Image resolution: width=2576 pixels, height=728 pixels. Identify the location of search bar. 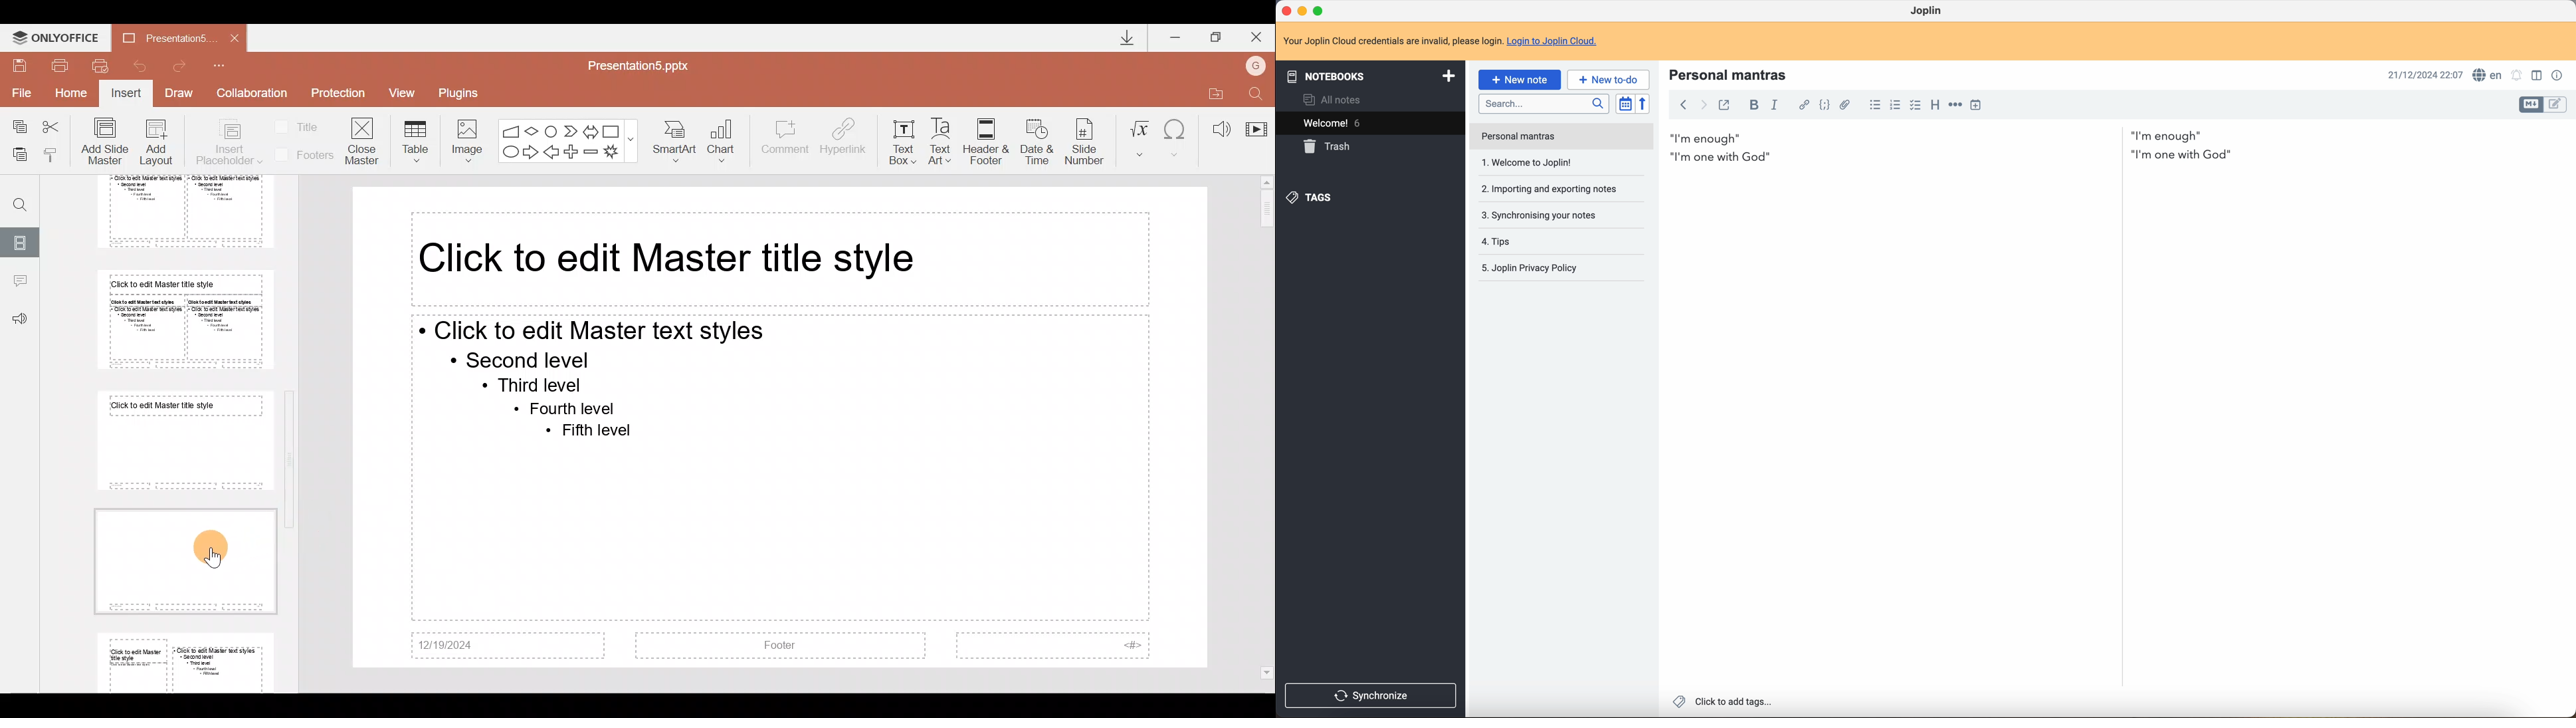
(1545, 105).